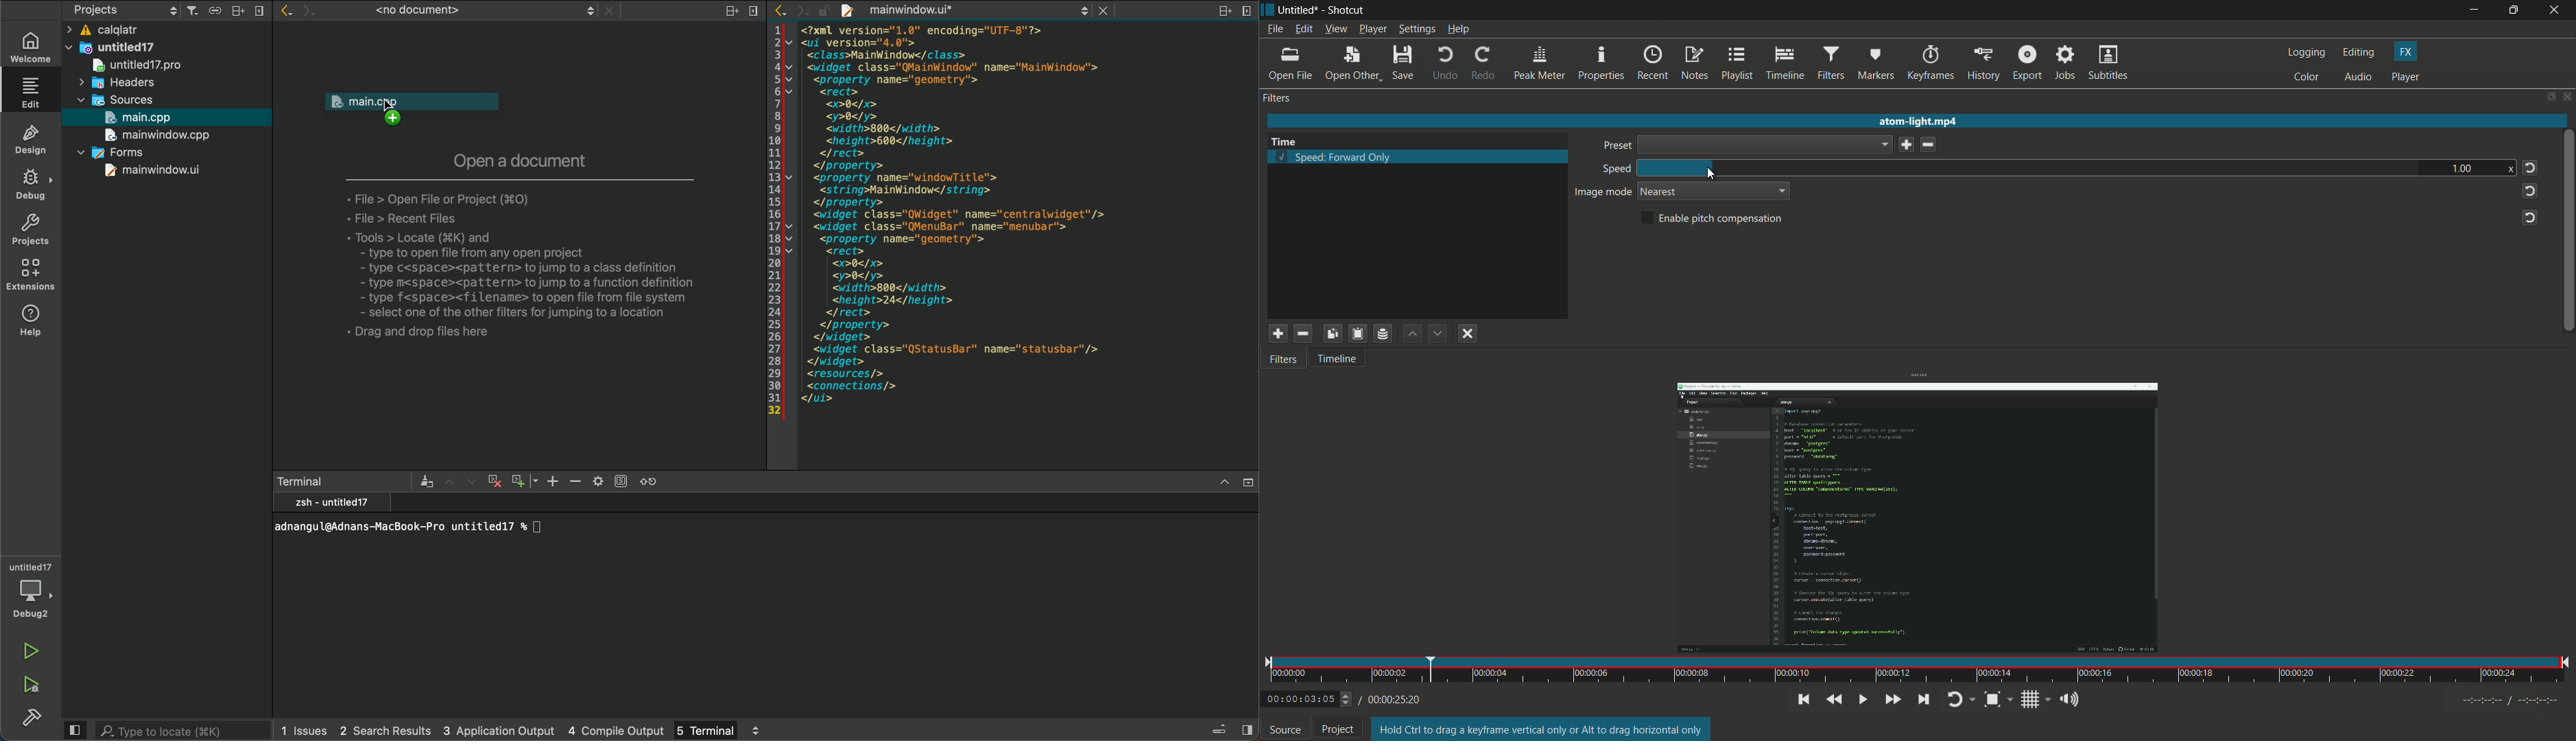 The width and height of the screenshot is (2576, 756). I want to click on 00:00:03:05, so click(1308, 698).